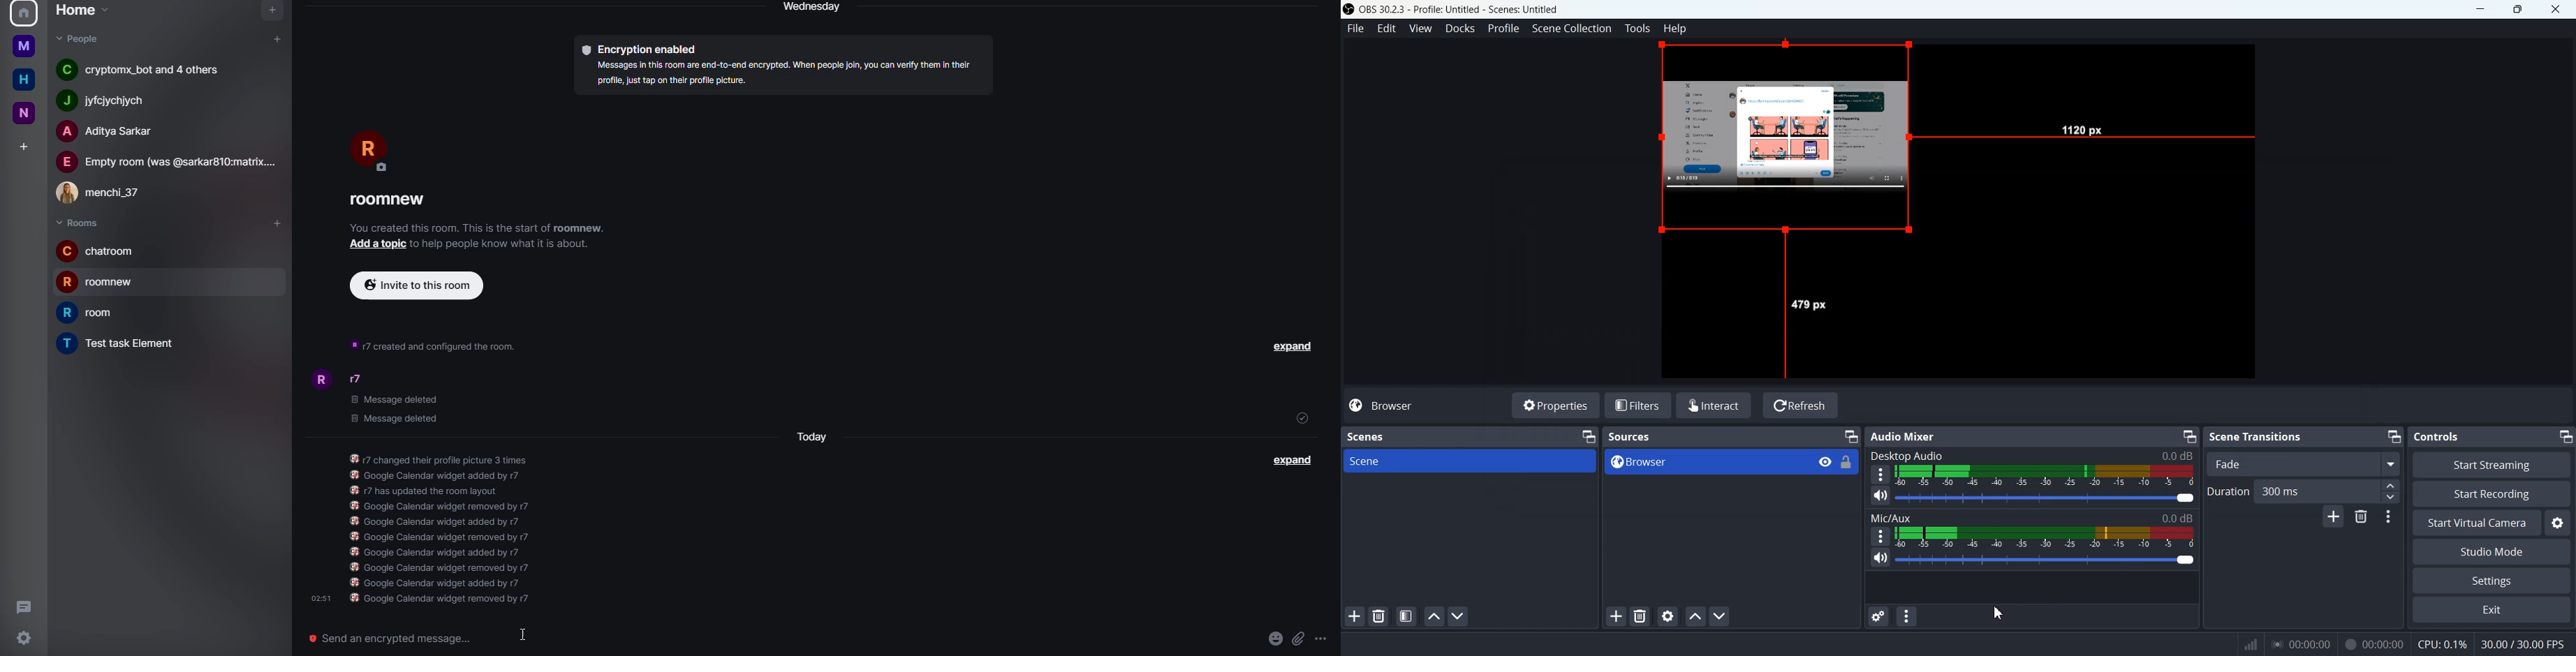 This screenshot has width=2576, height=672. I want to click on Transition properties, so click(2391, 518).